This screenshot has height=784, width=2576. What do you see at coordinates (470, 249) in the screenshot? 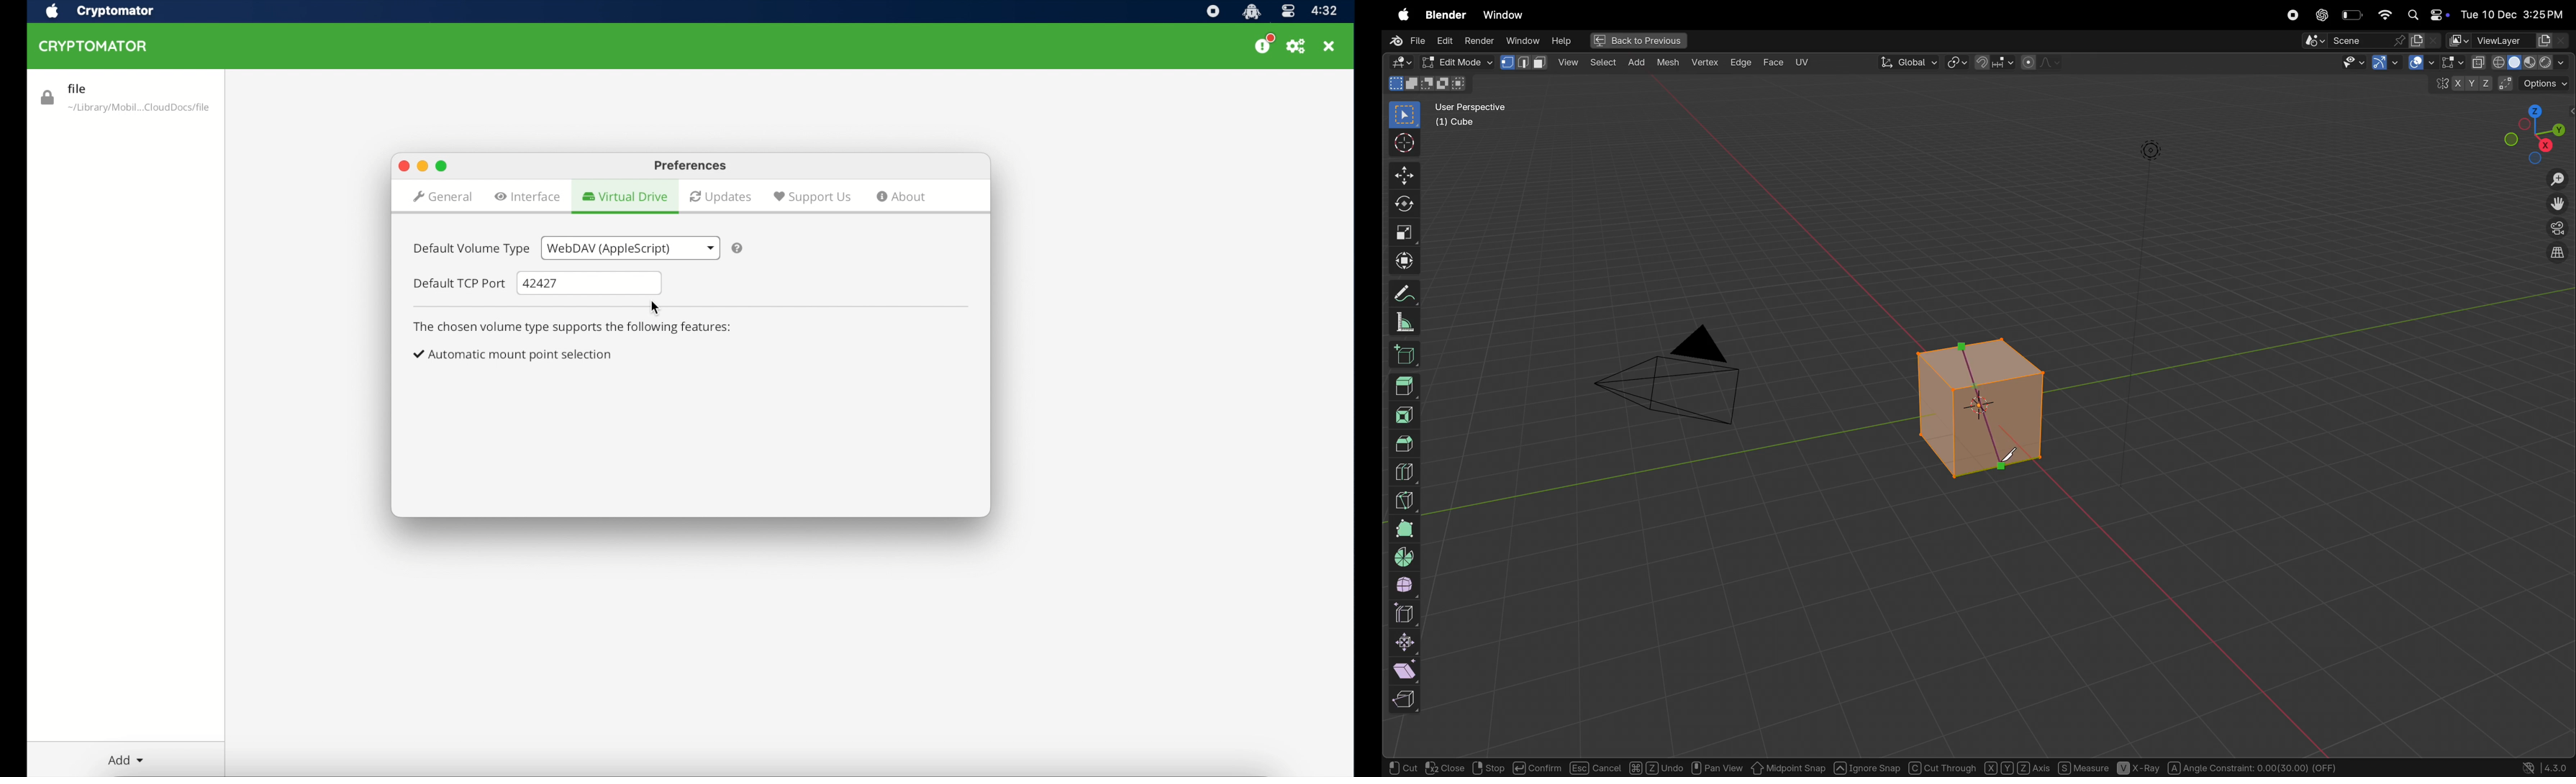
I see `default volume type` at bounding box center [470, 249].